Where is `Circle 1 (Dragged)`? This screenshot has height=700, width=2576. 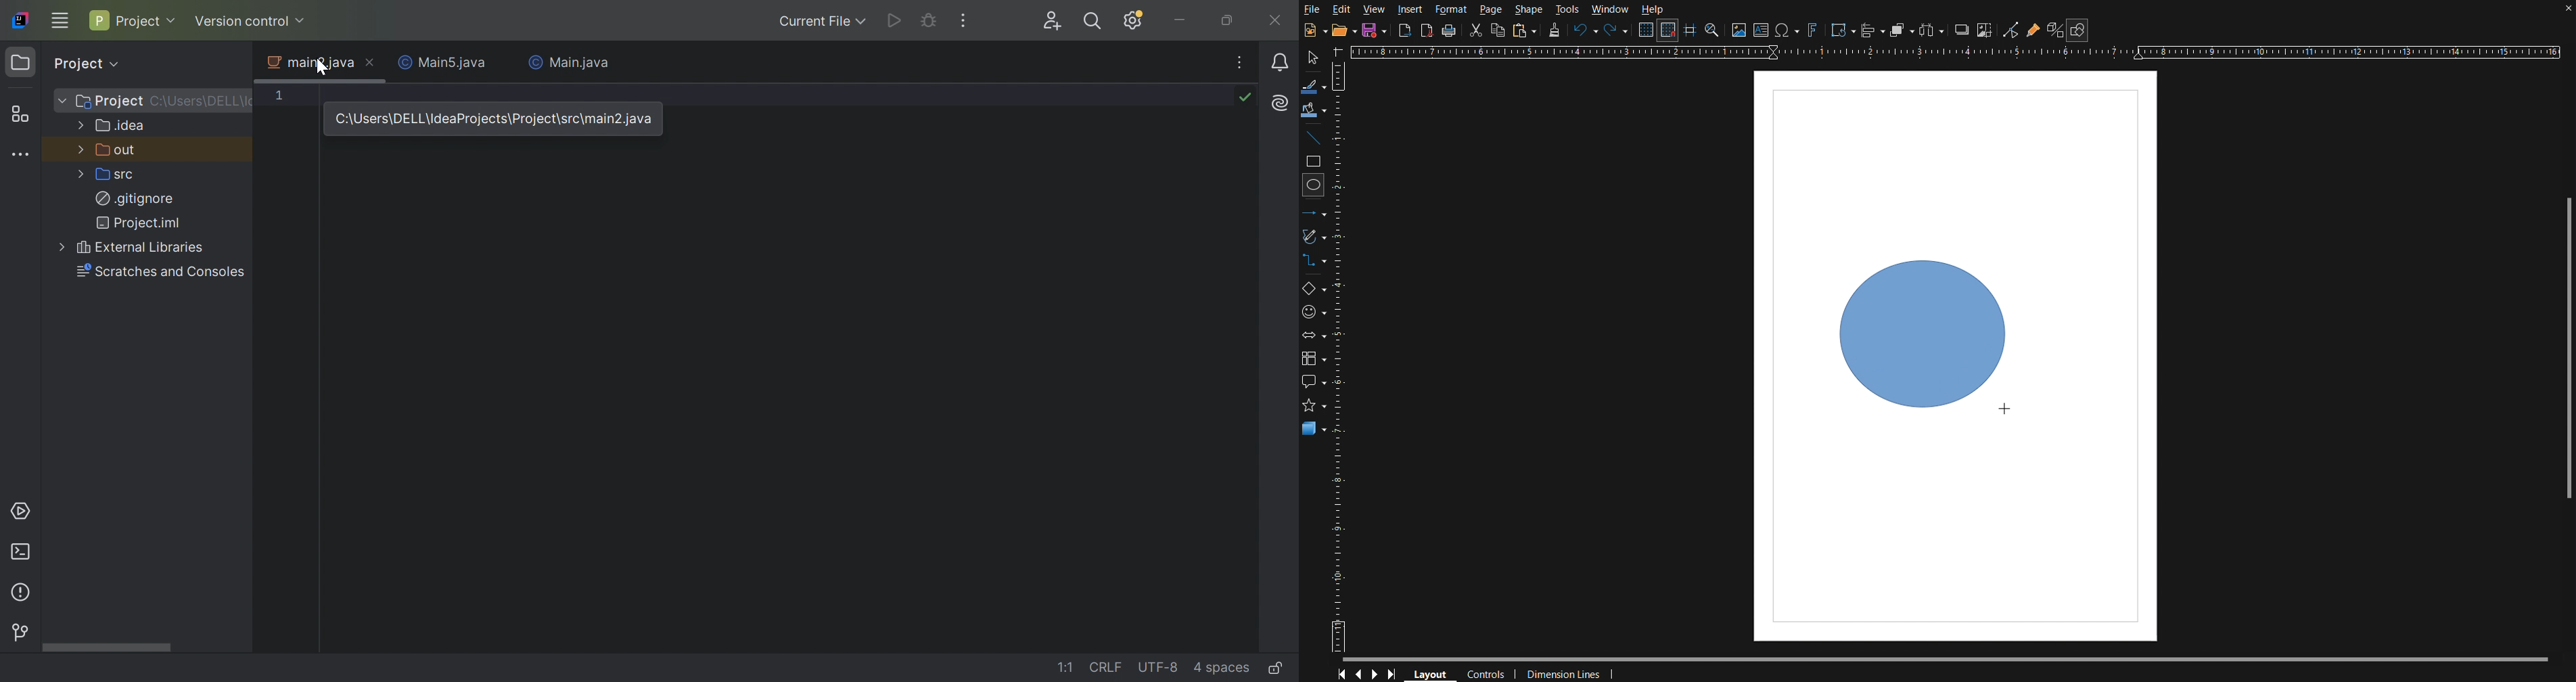
Circle 1 (Dragged) is located at coordinates (1926, 337).